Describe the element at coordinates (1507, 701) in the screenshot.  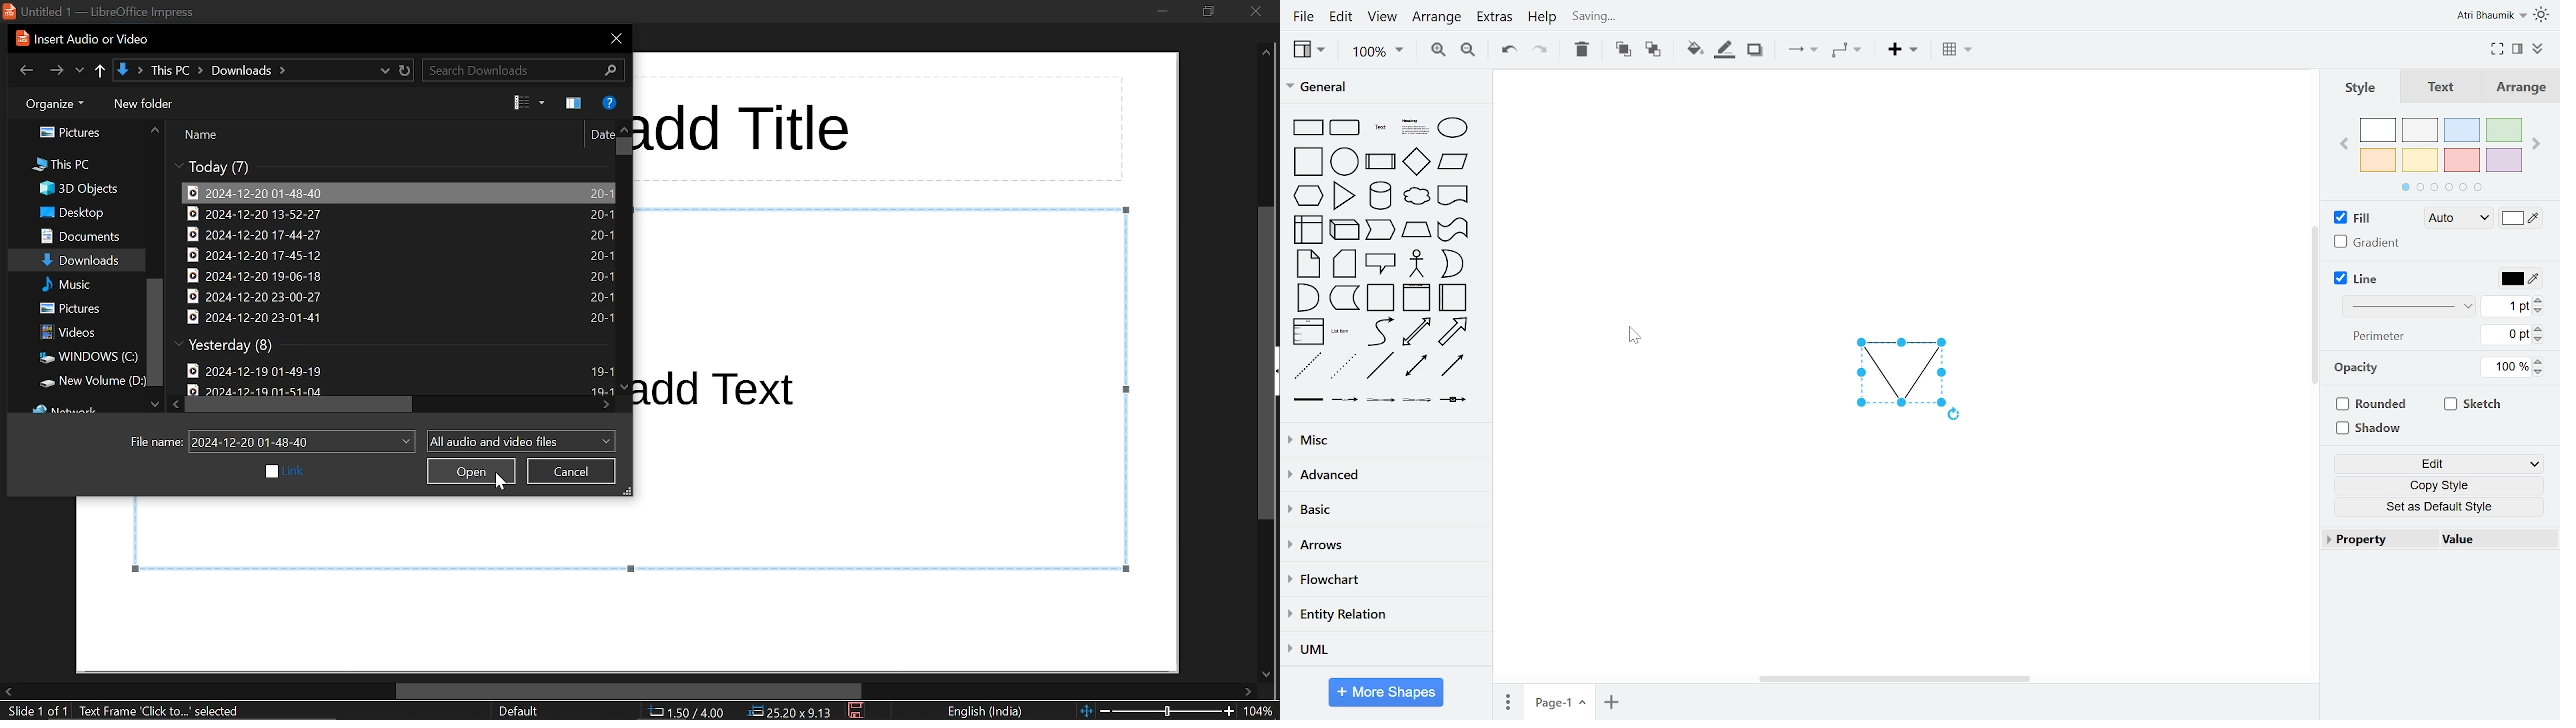
I see `pages` at that location.